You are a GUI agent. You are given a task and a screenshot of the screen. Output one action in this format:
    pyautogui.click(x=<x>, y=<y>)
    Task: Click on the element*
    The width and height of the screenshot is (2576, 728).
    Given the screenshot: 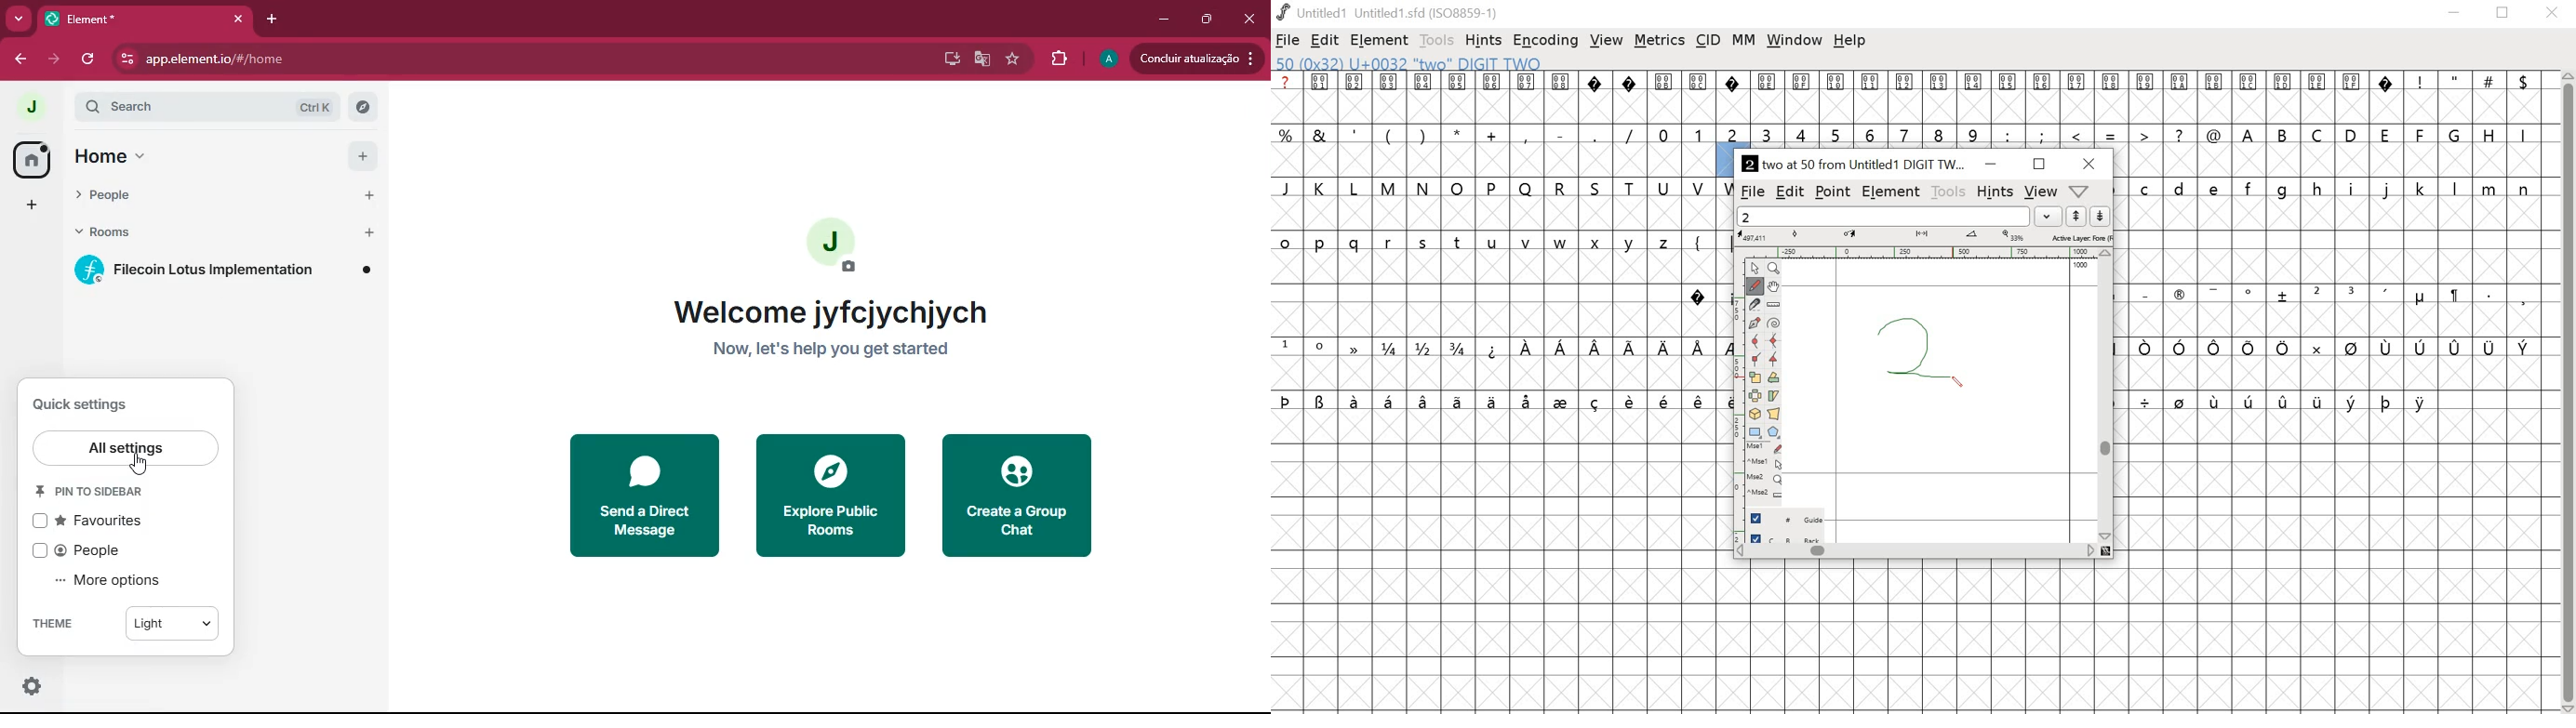 What is the action you would take?
    pyautogui.click(x=84, y=18)
    